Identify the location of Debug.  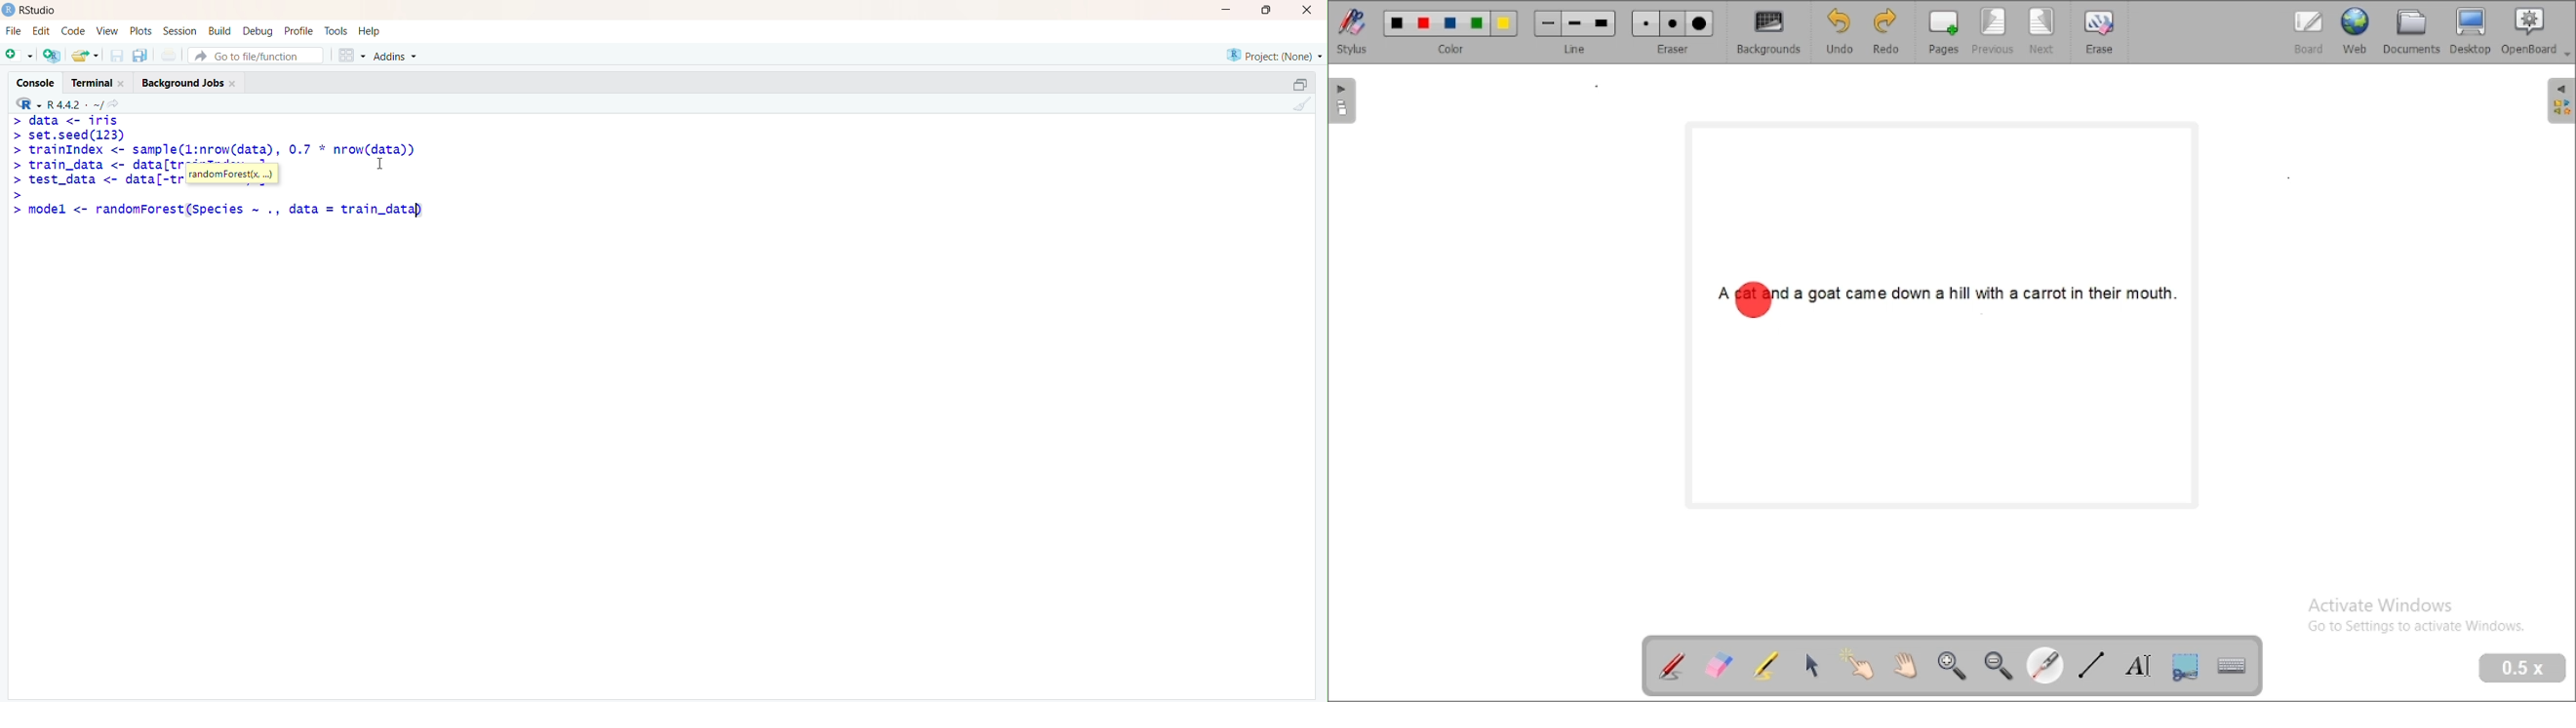
(259, 30).